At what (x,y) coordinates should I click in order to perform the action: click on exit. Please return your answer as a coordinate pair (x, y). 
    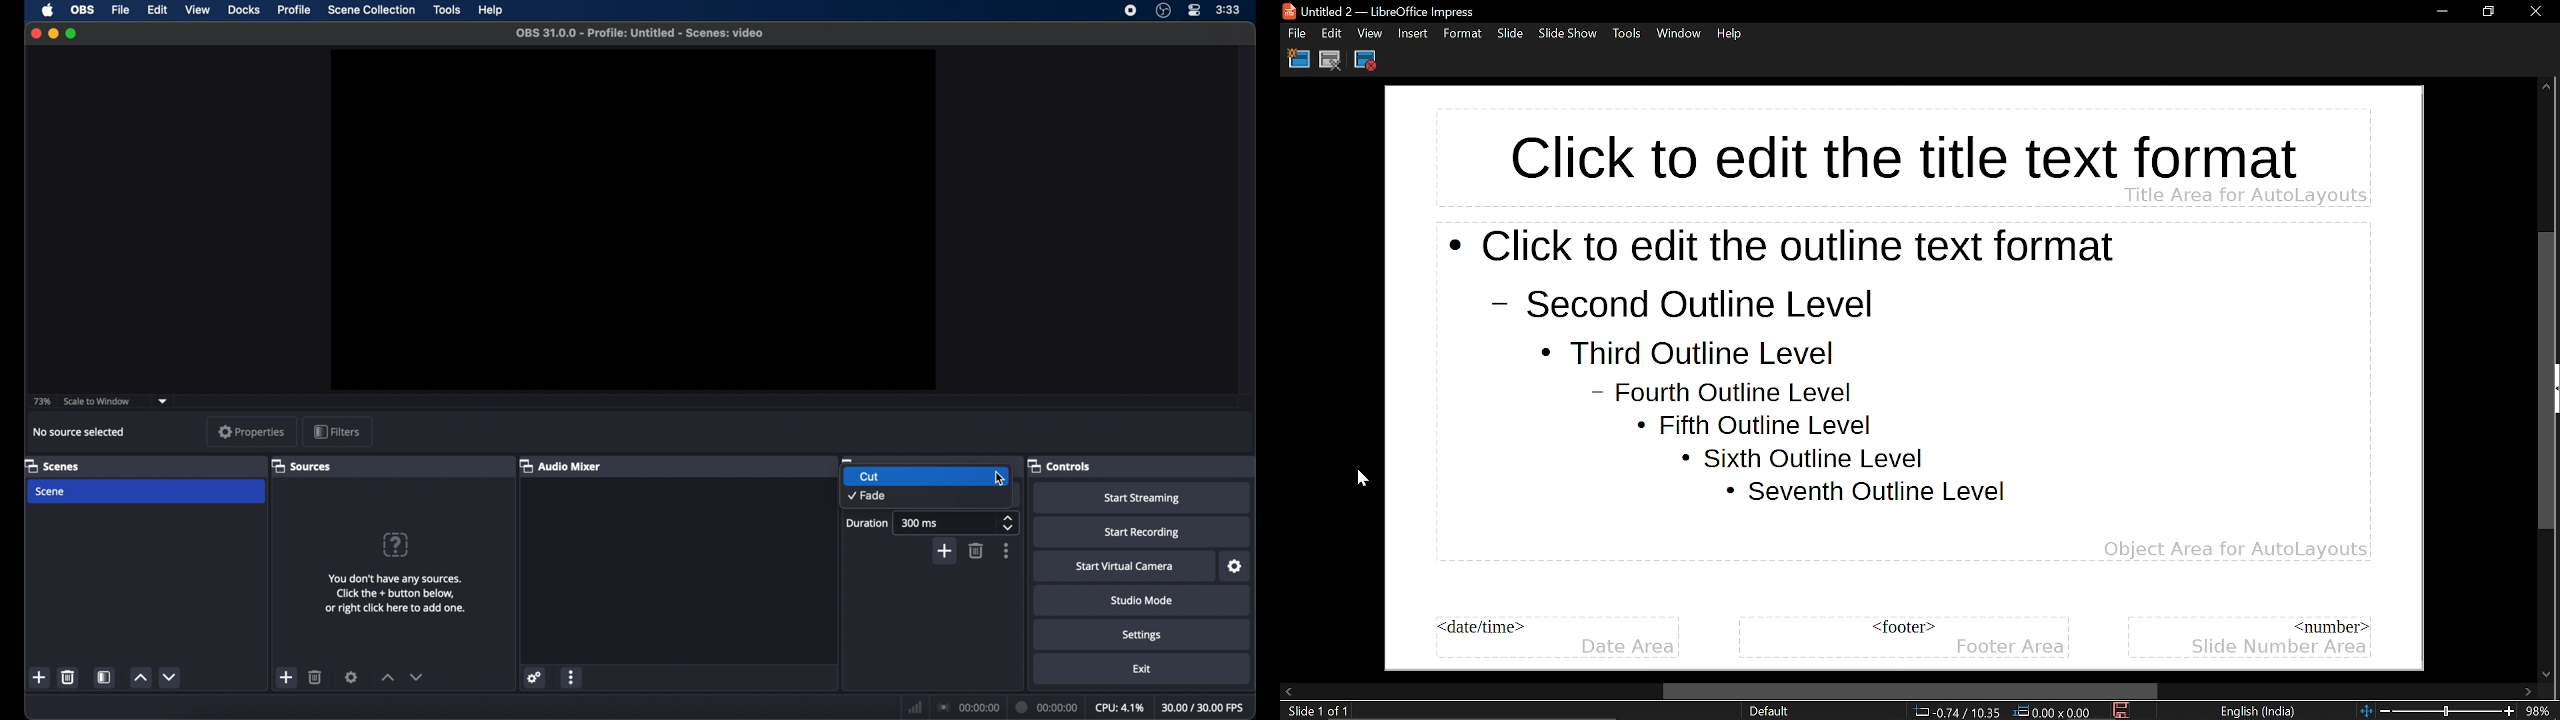
    Looking at the image, I should click on (1143, 670).